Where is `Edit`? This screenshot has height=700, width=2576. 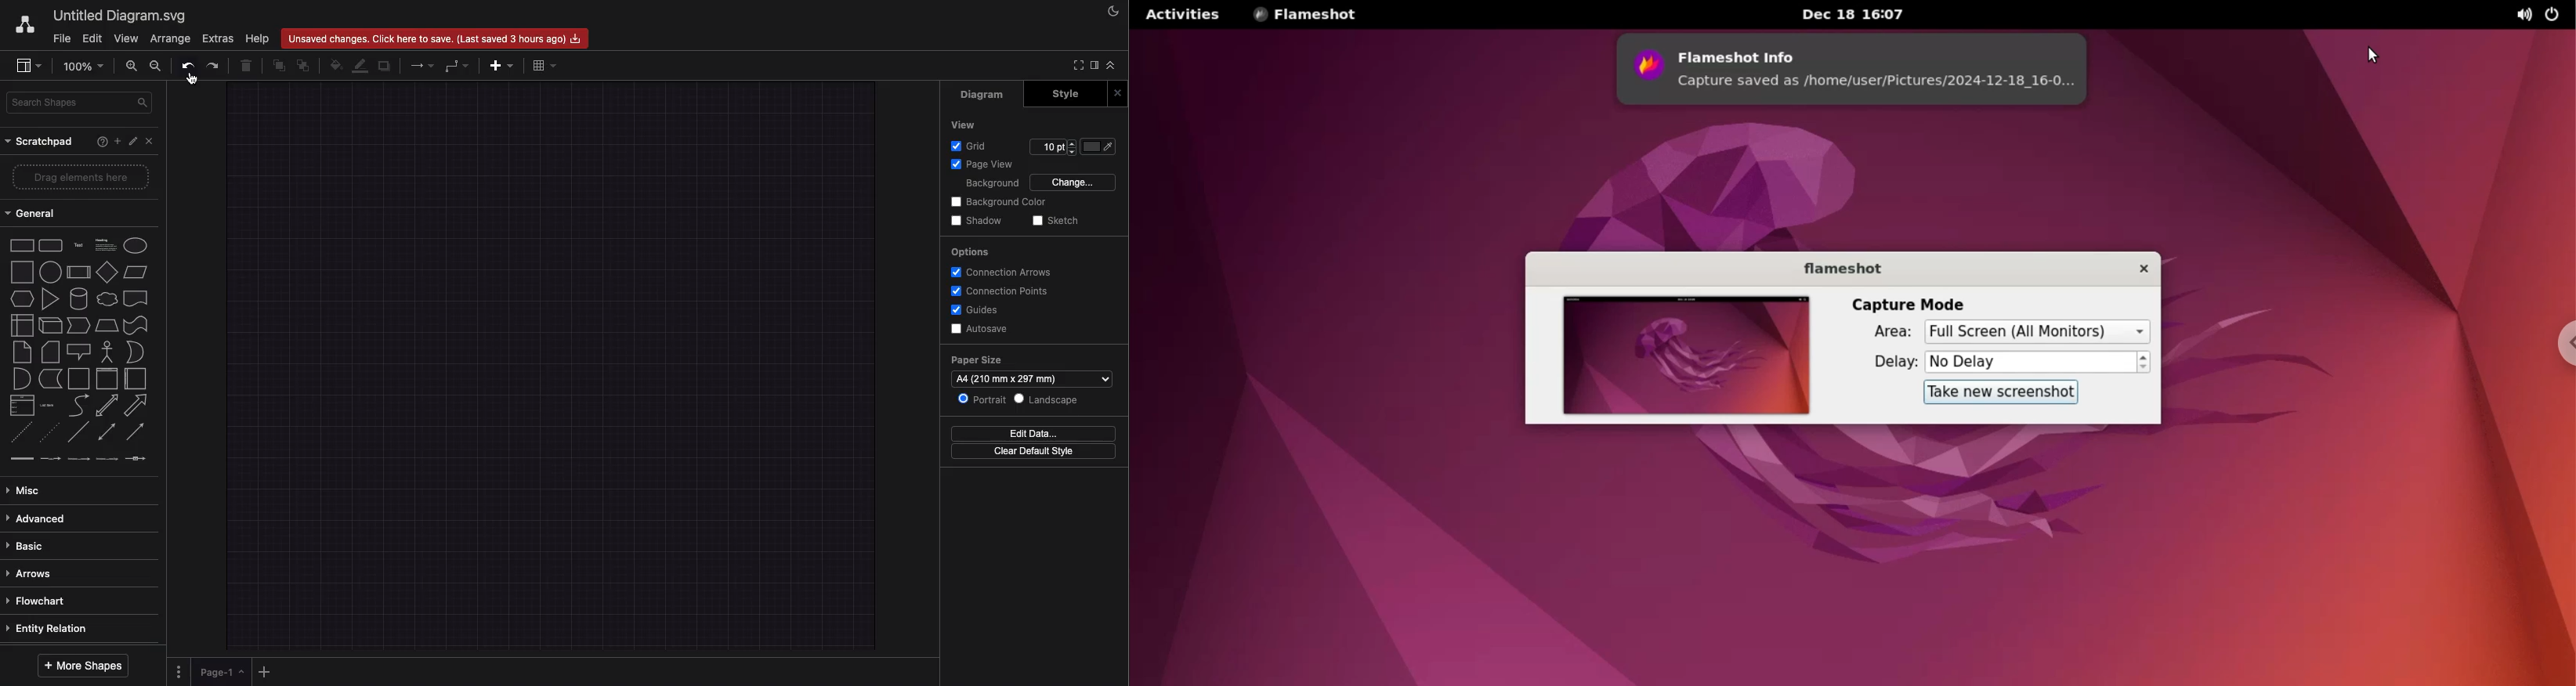 Edit is located at coordinates (132, 143).